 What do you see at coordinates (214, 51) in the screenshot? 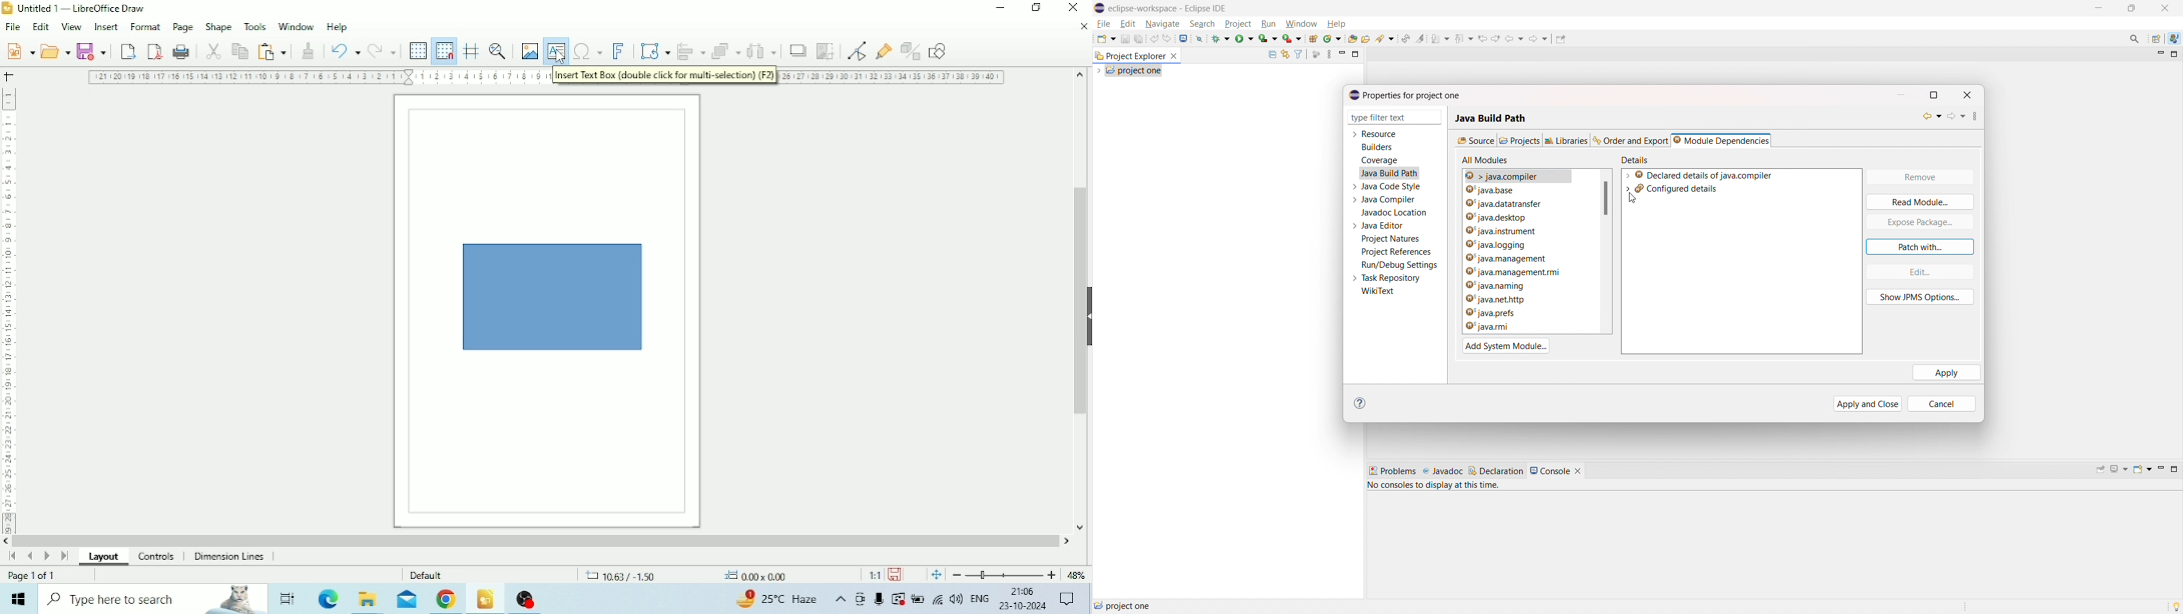
I see `Cut` at bounding box center [214, 51].